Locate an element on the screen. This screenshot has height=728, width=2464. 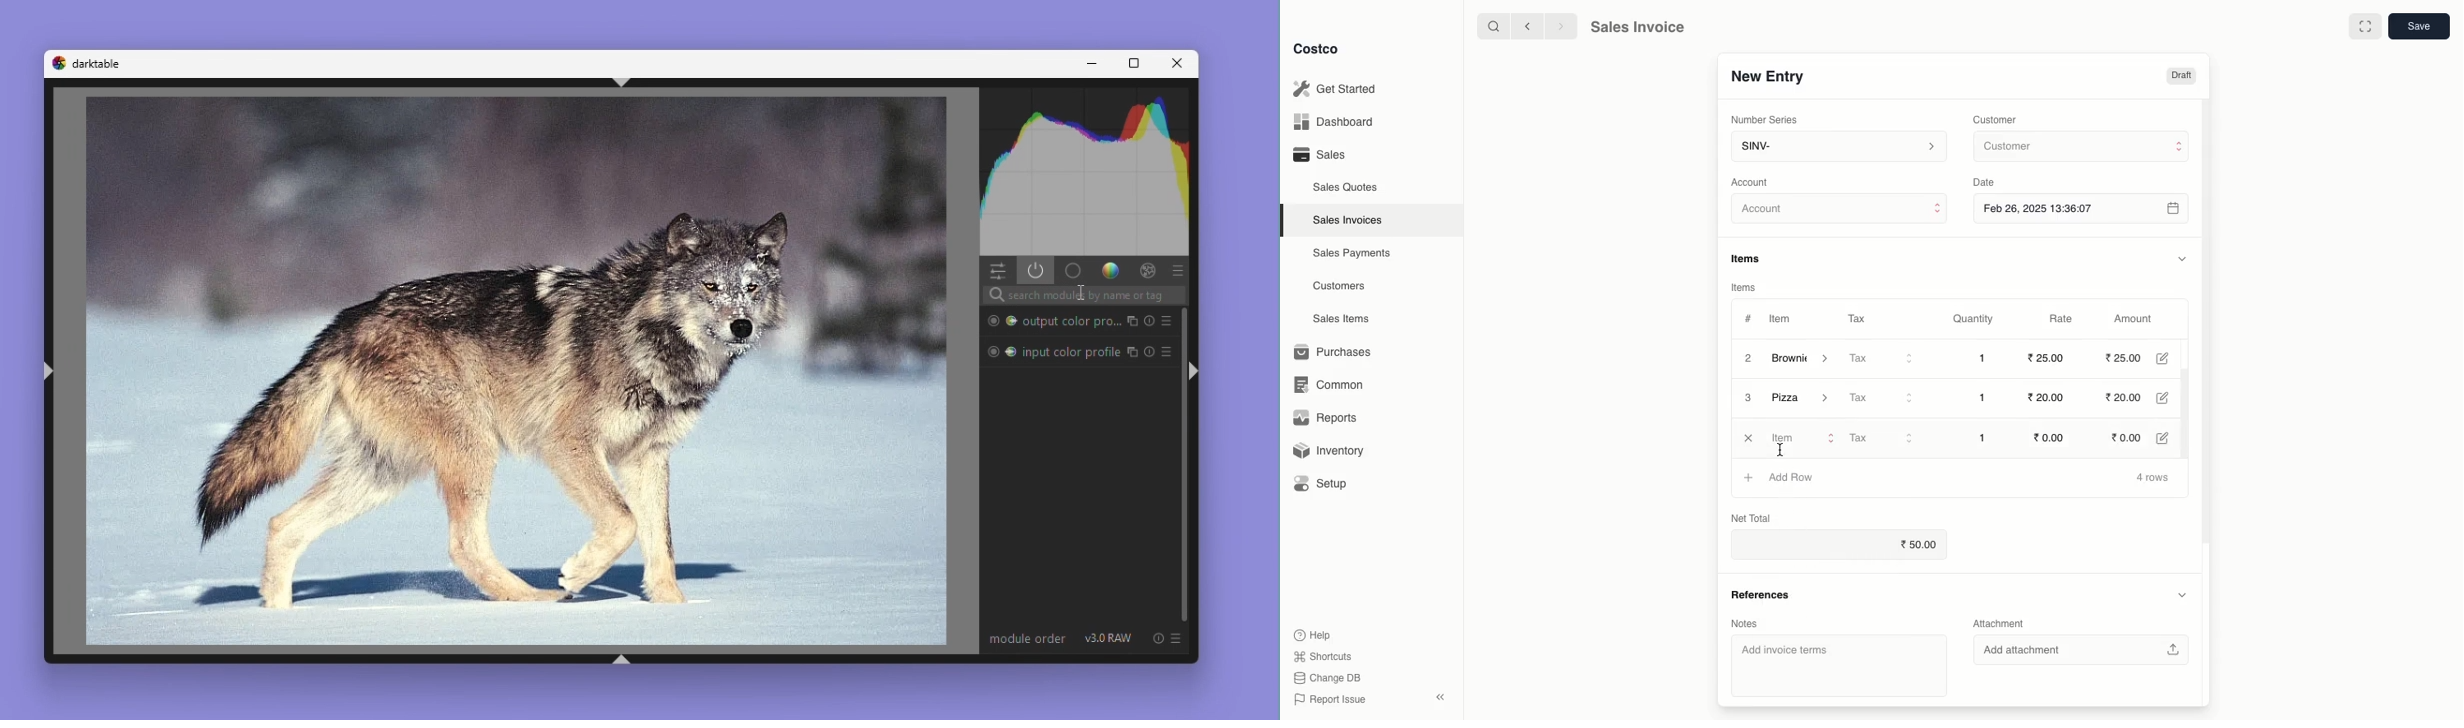
Items is located at coordinates (1744, 287).